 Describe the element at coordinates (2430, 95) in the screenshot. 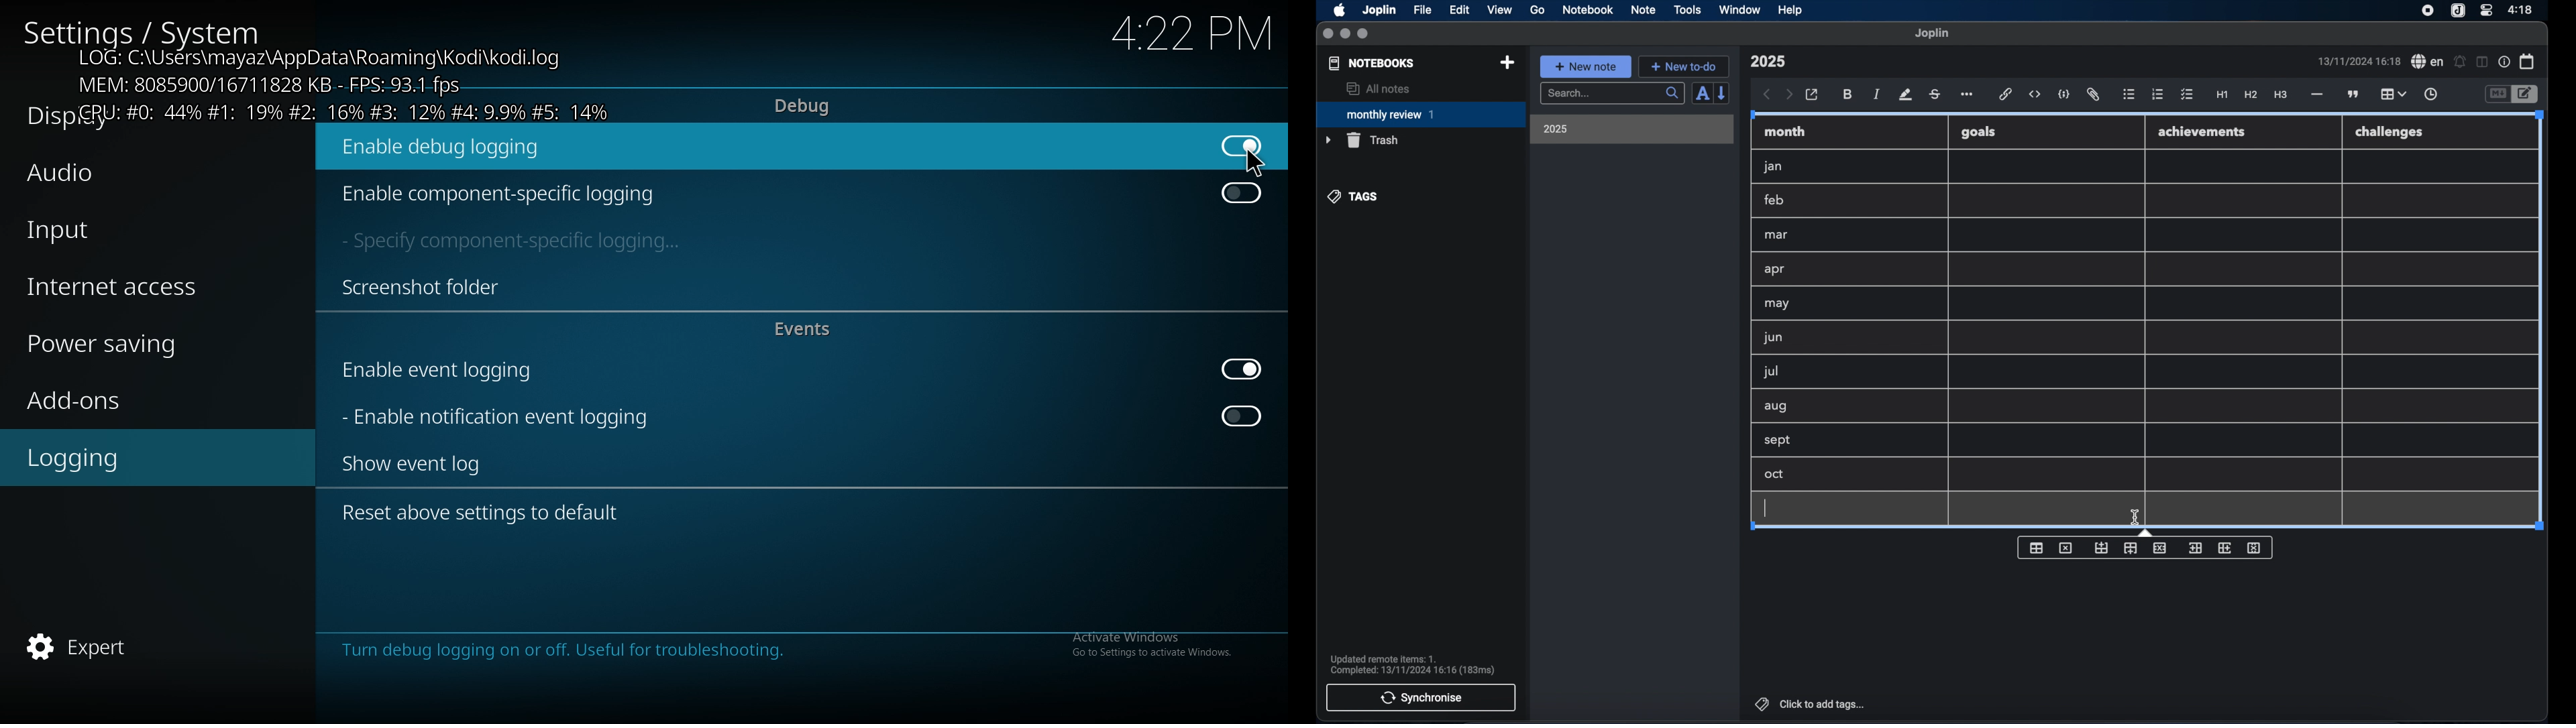

I see `insert time` at that location.